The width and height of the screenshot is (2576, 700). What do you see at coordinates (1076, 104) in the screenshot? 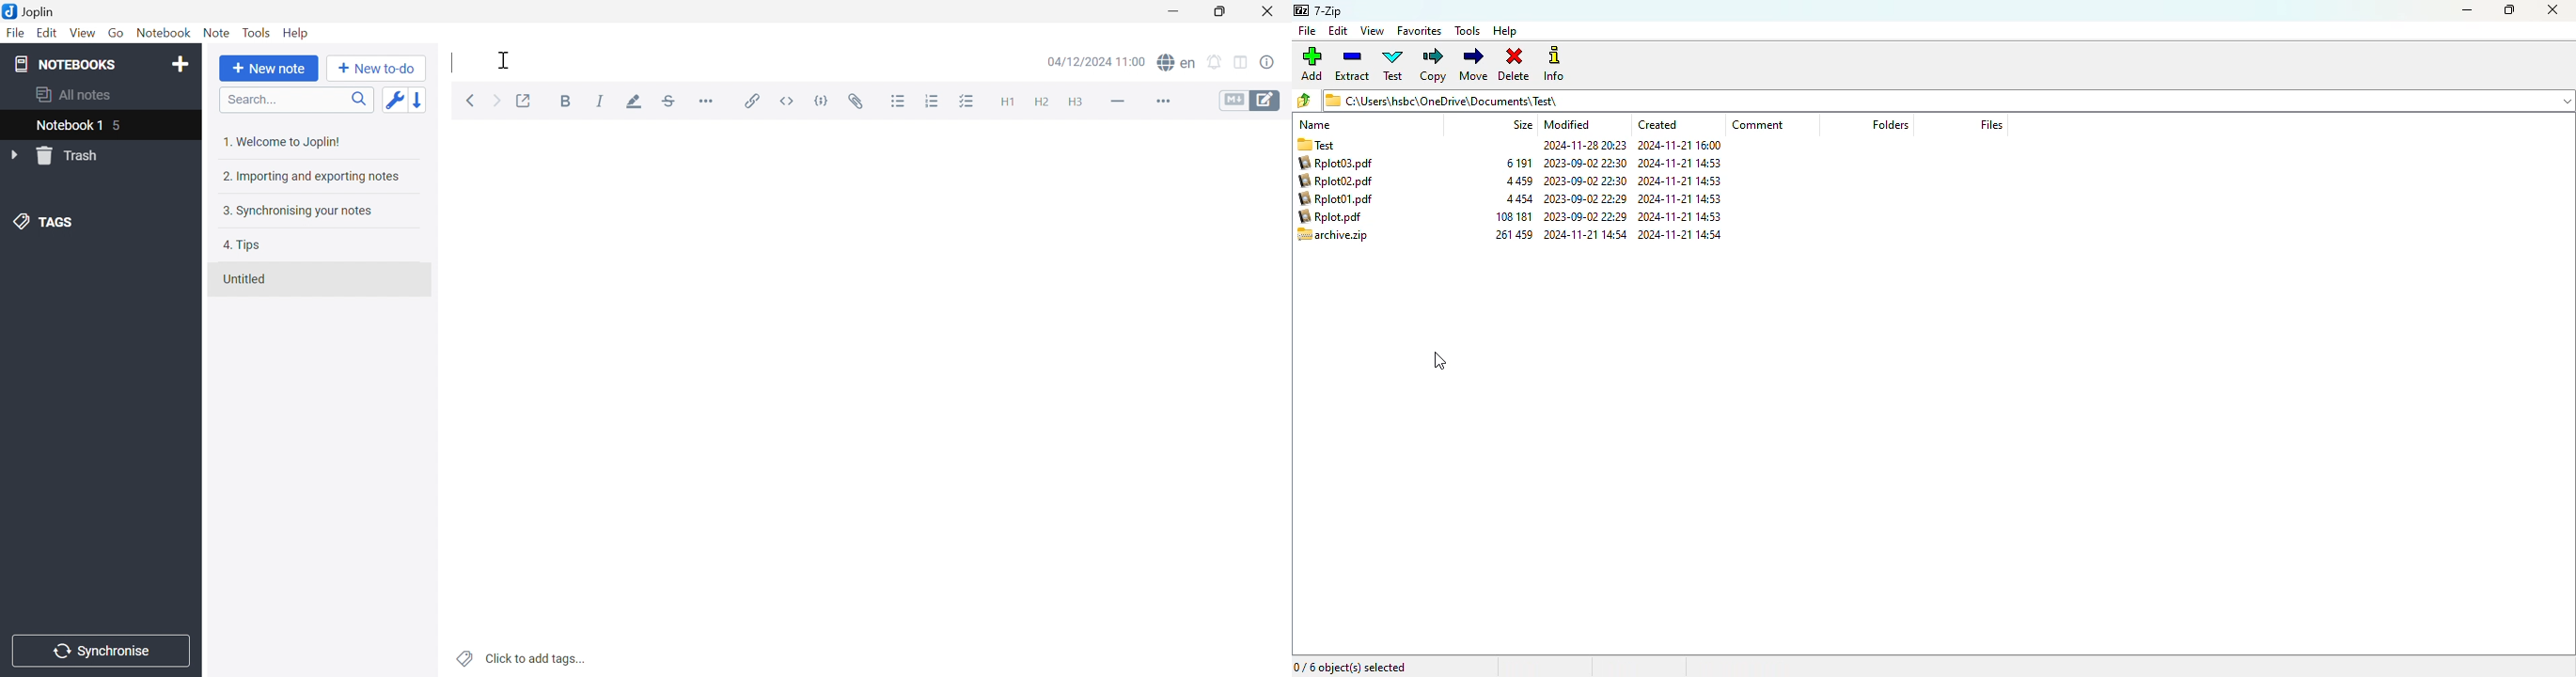
I see `Heading 3` at bounding box center [1076, 104].